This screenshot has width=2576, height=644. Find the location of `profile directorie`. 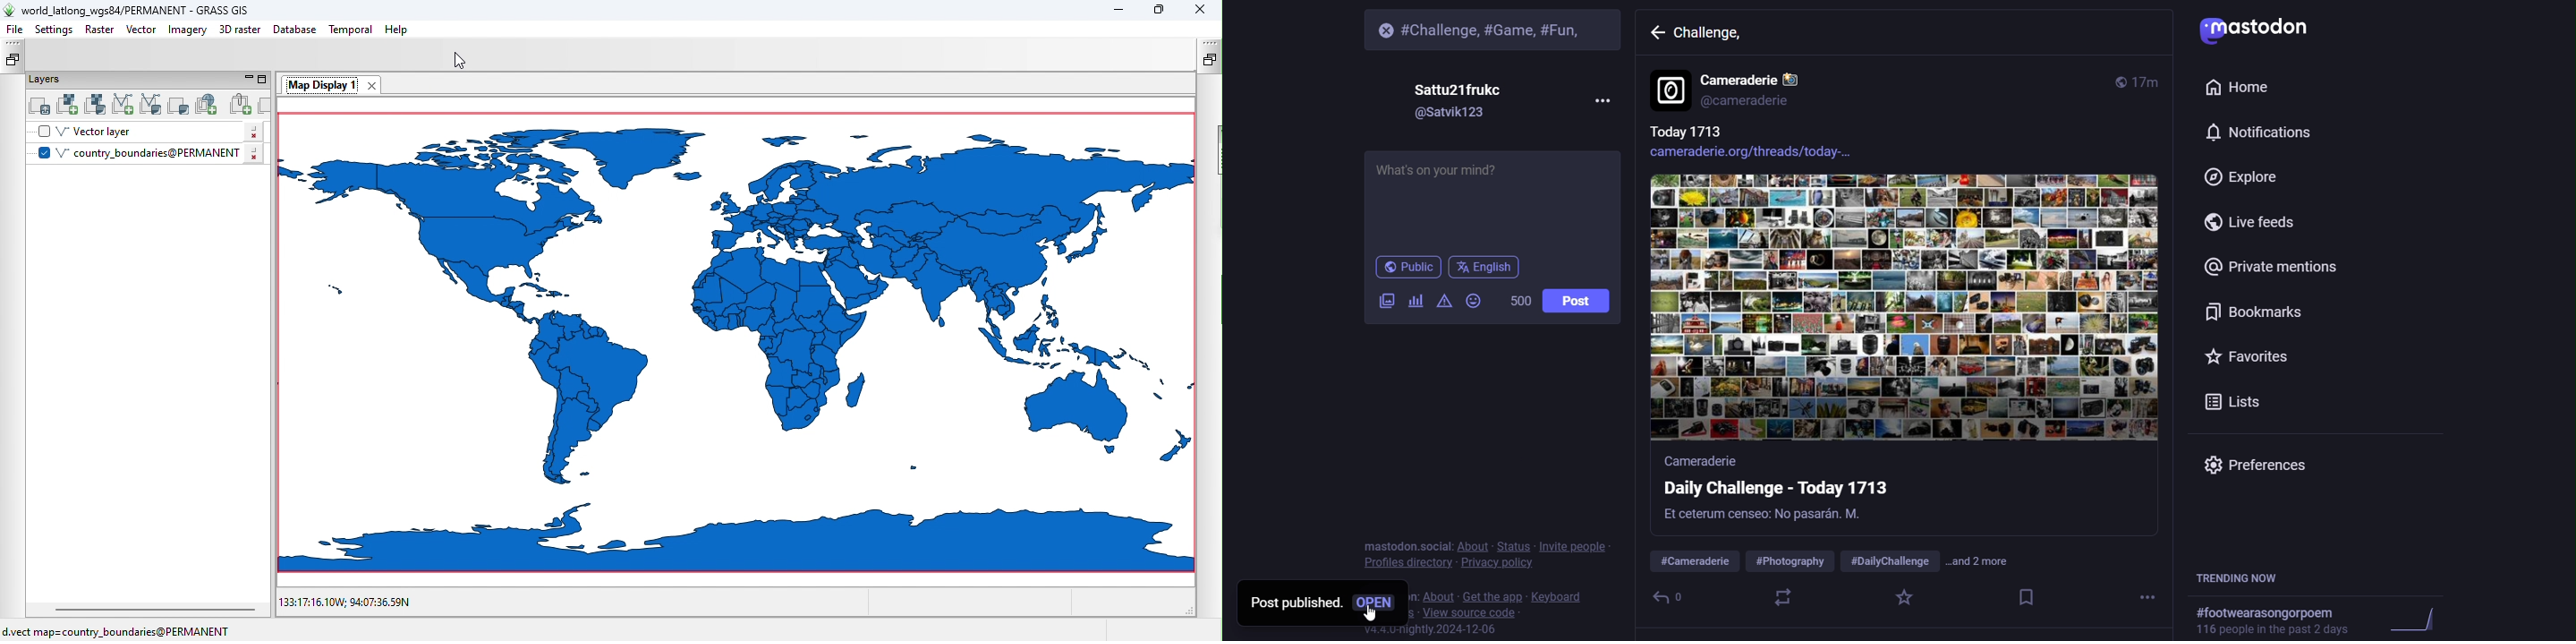

profile directorie is located at coordinates (1408, 563).